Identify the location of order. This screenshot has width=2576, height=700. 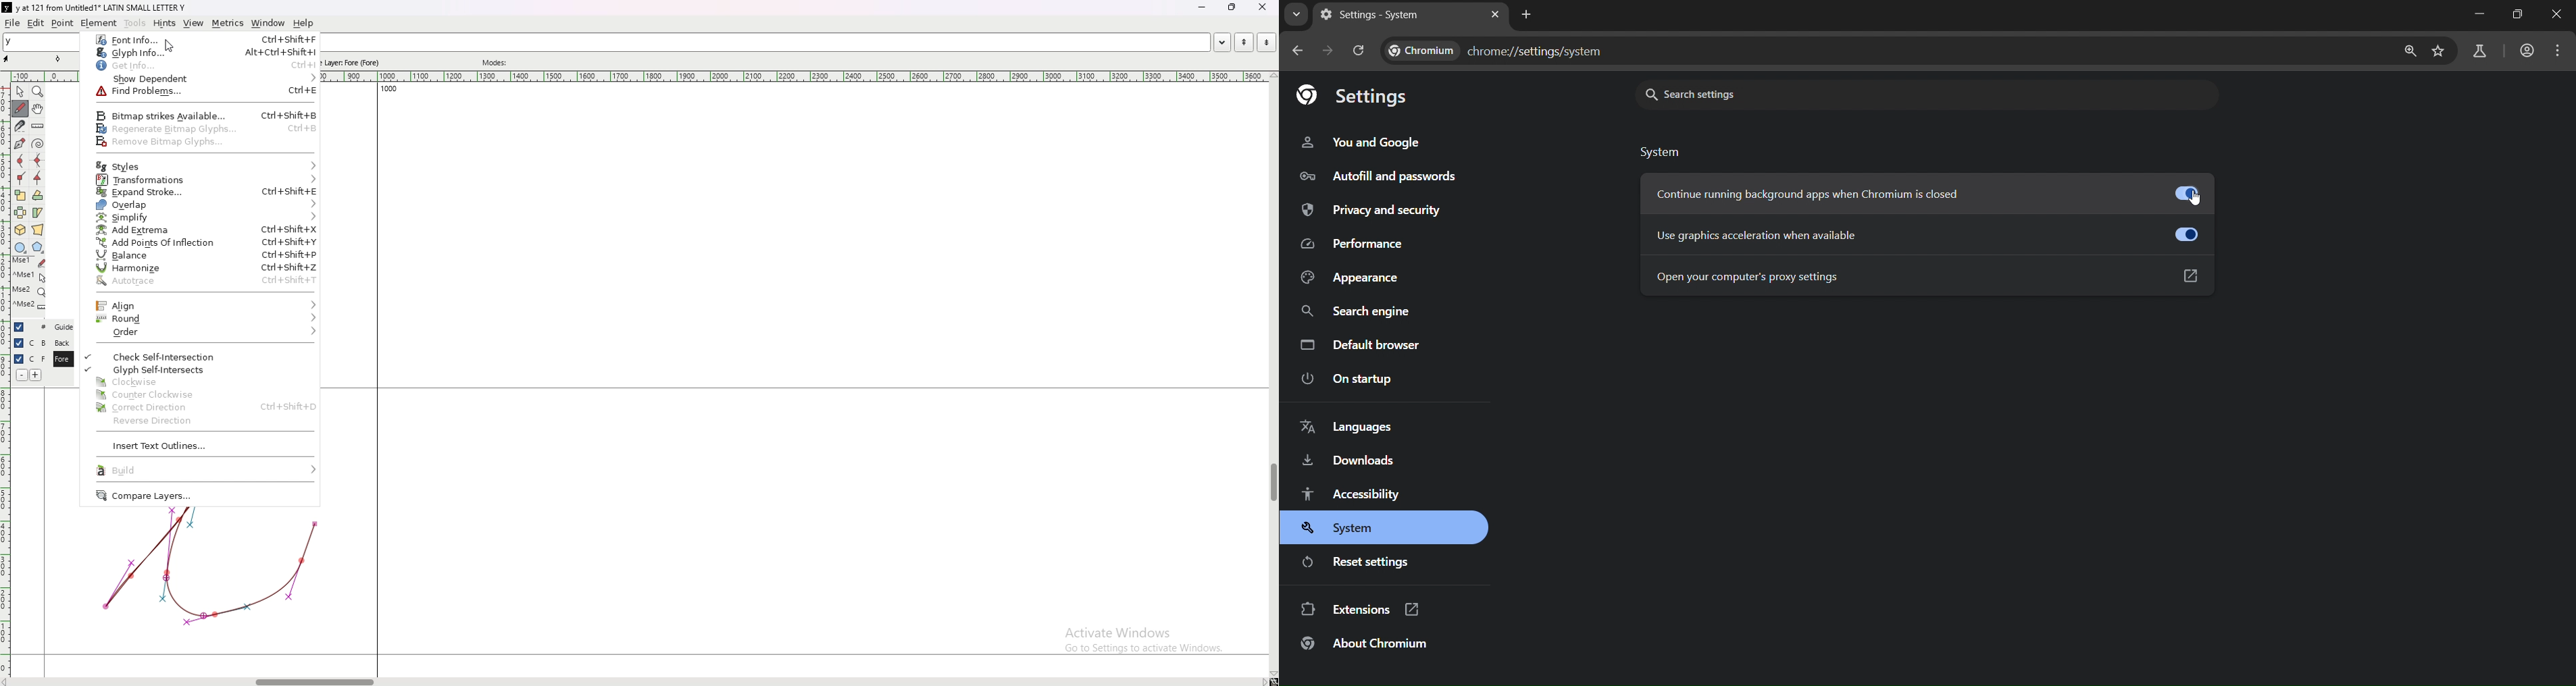
(202, 332).